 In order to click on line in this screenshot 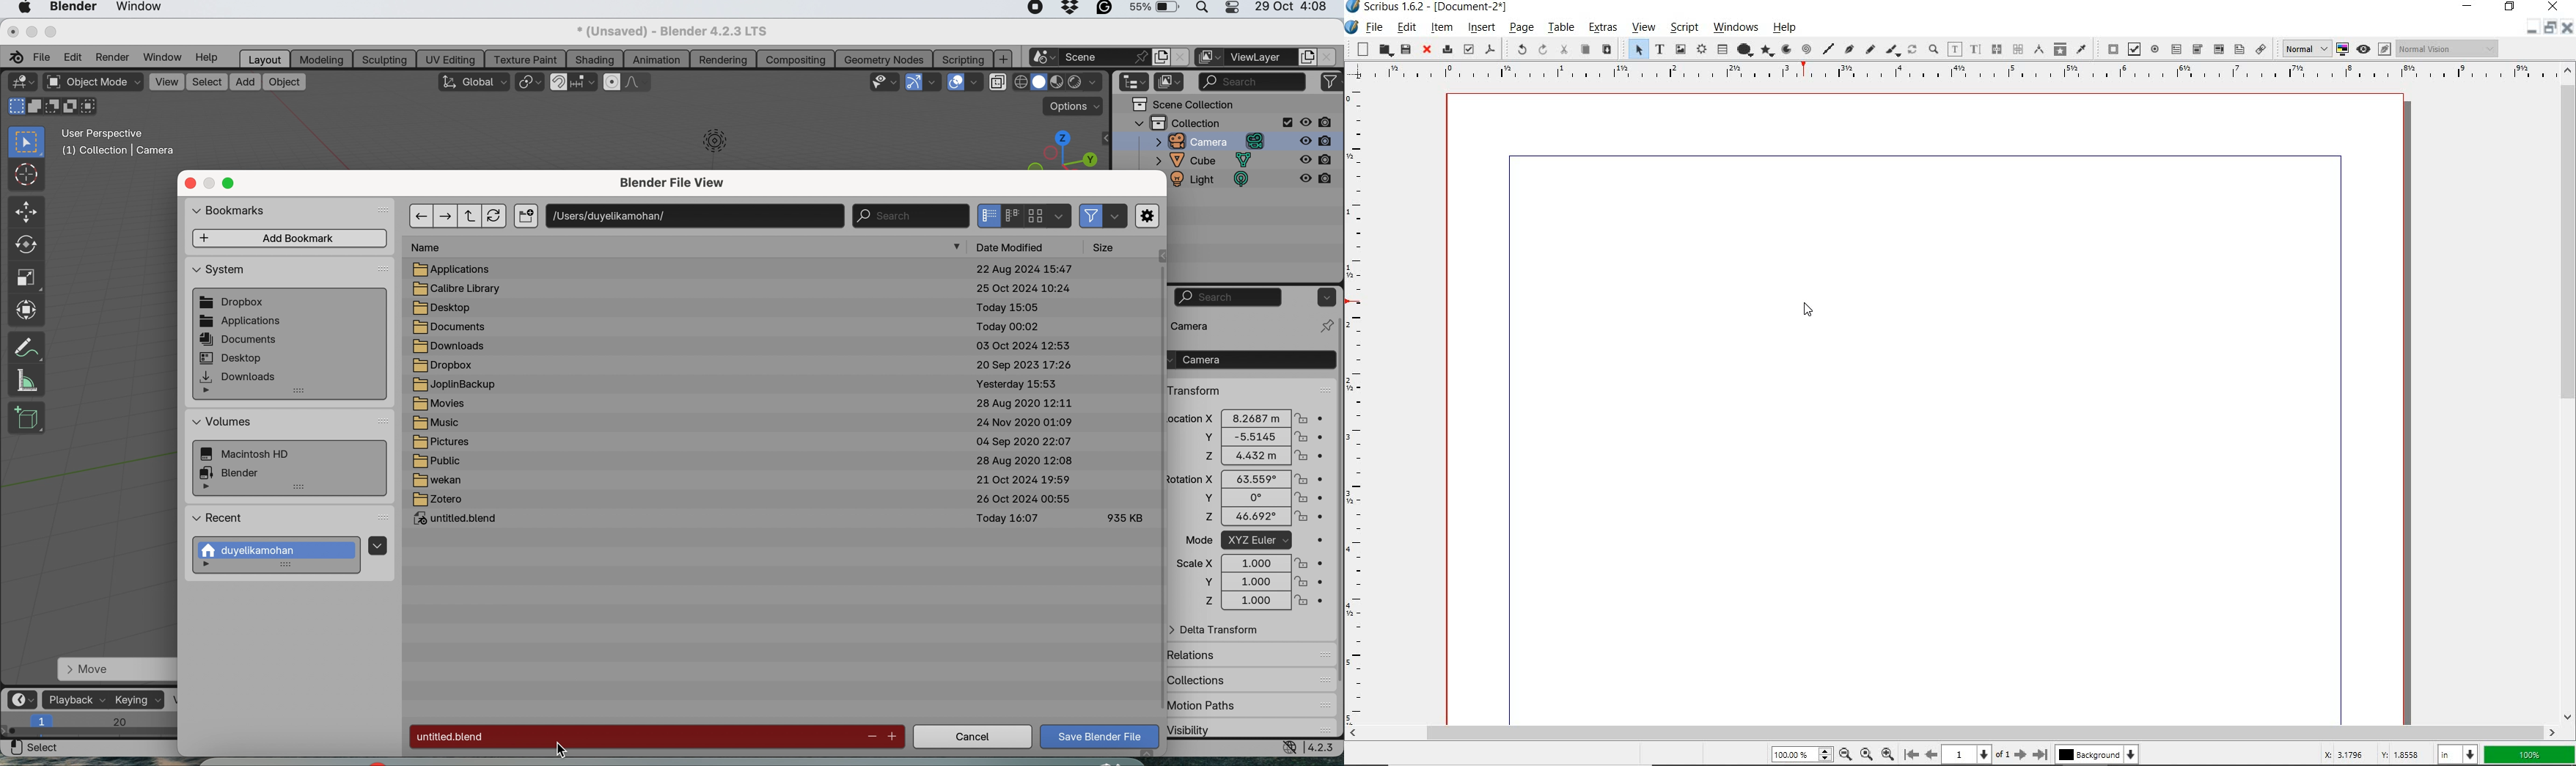, I will do `click(1827, 46)`.